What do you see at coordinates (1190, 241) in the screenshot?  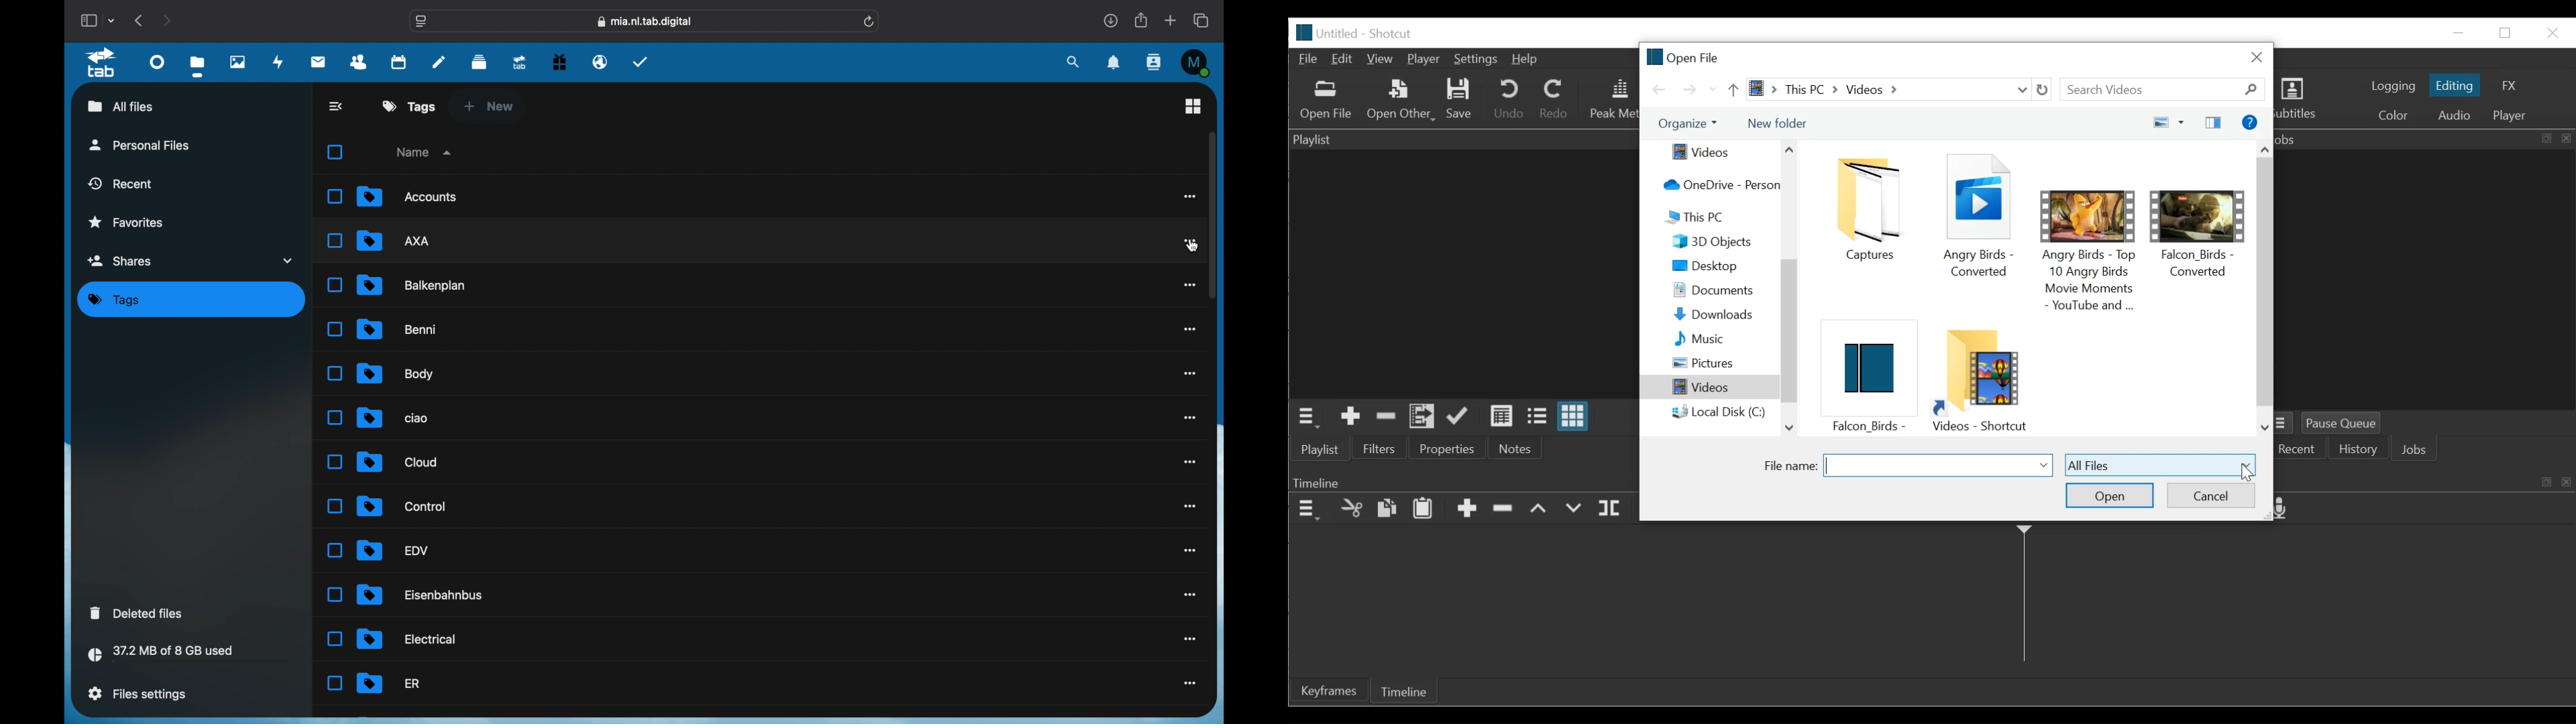 I see `more options` at bounding box center [1190, 241].